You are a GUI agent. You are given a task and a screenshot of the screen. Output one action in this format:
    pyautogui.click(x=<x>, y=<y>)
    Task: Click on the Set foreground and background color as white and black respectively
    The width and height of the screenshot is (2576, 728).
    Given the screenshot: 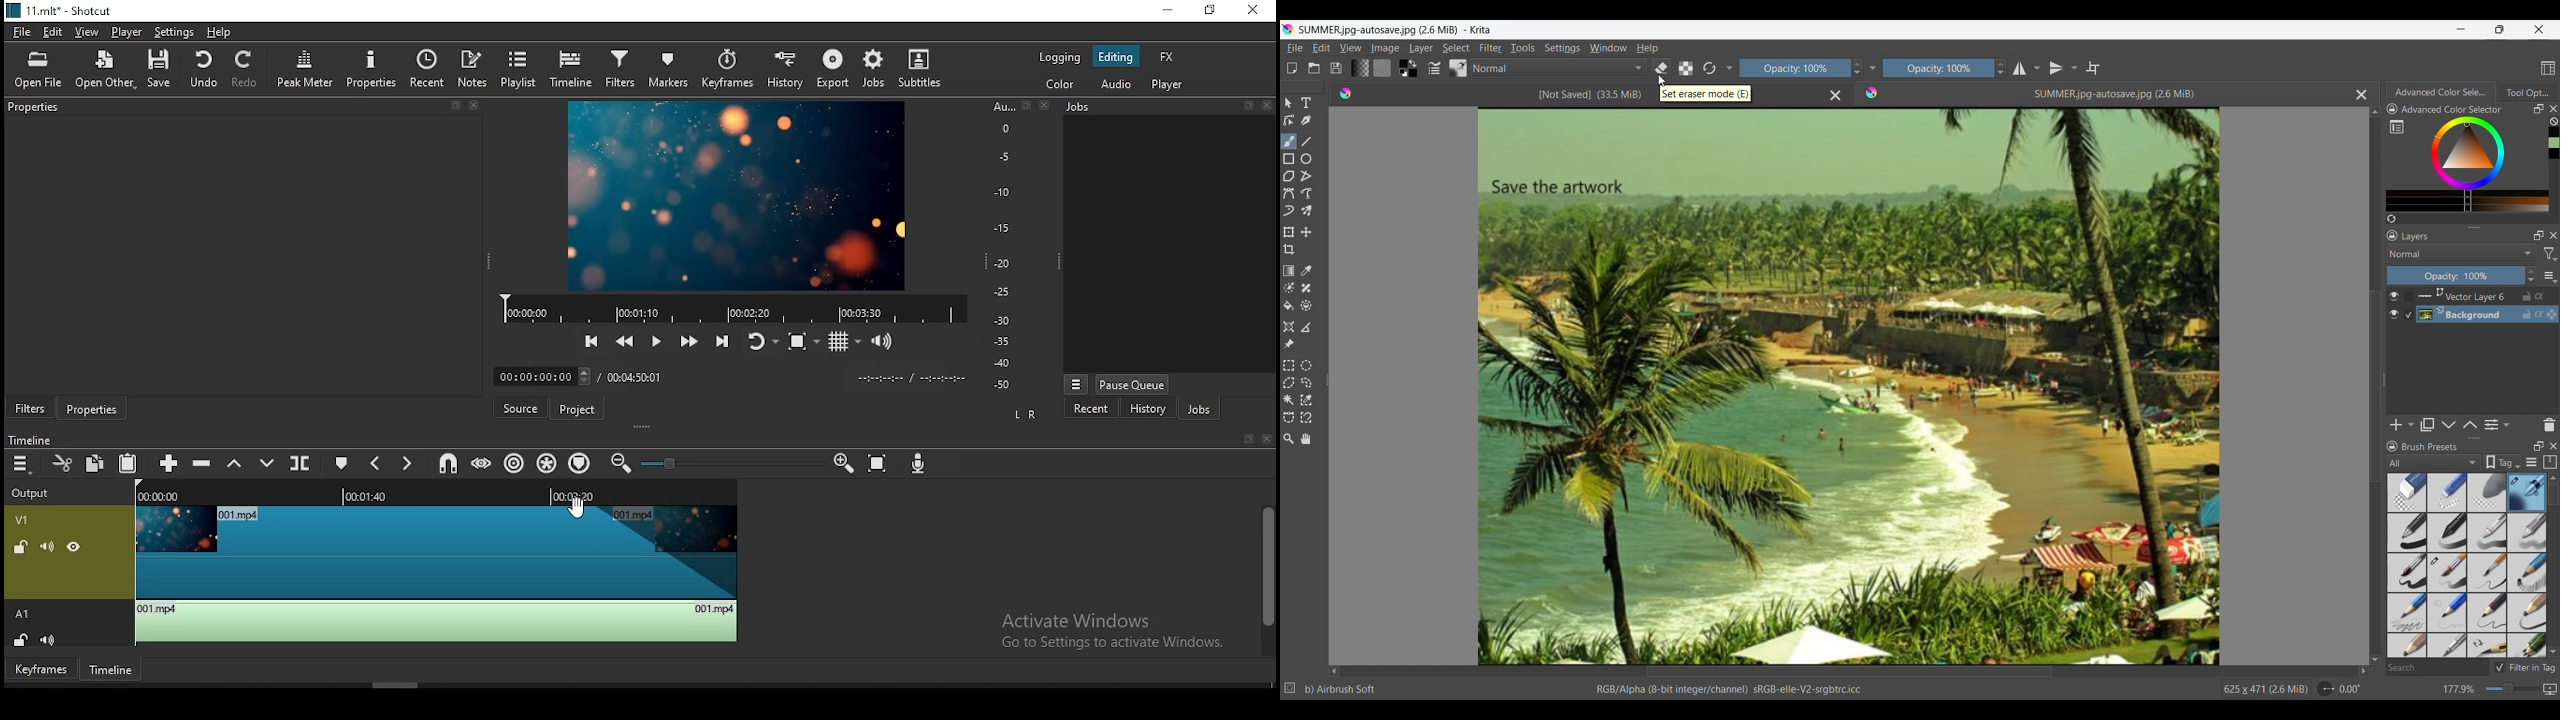 What is the action you would take?
    pyautogui.click(x=1401, y=73)
    